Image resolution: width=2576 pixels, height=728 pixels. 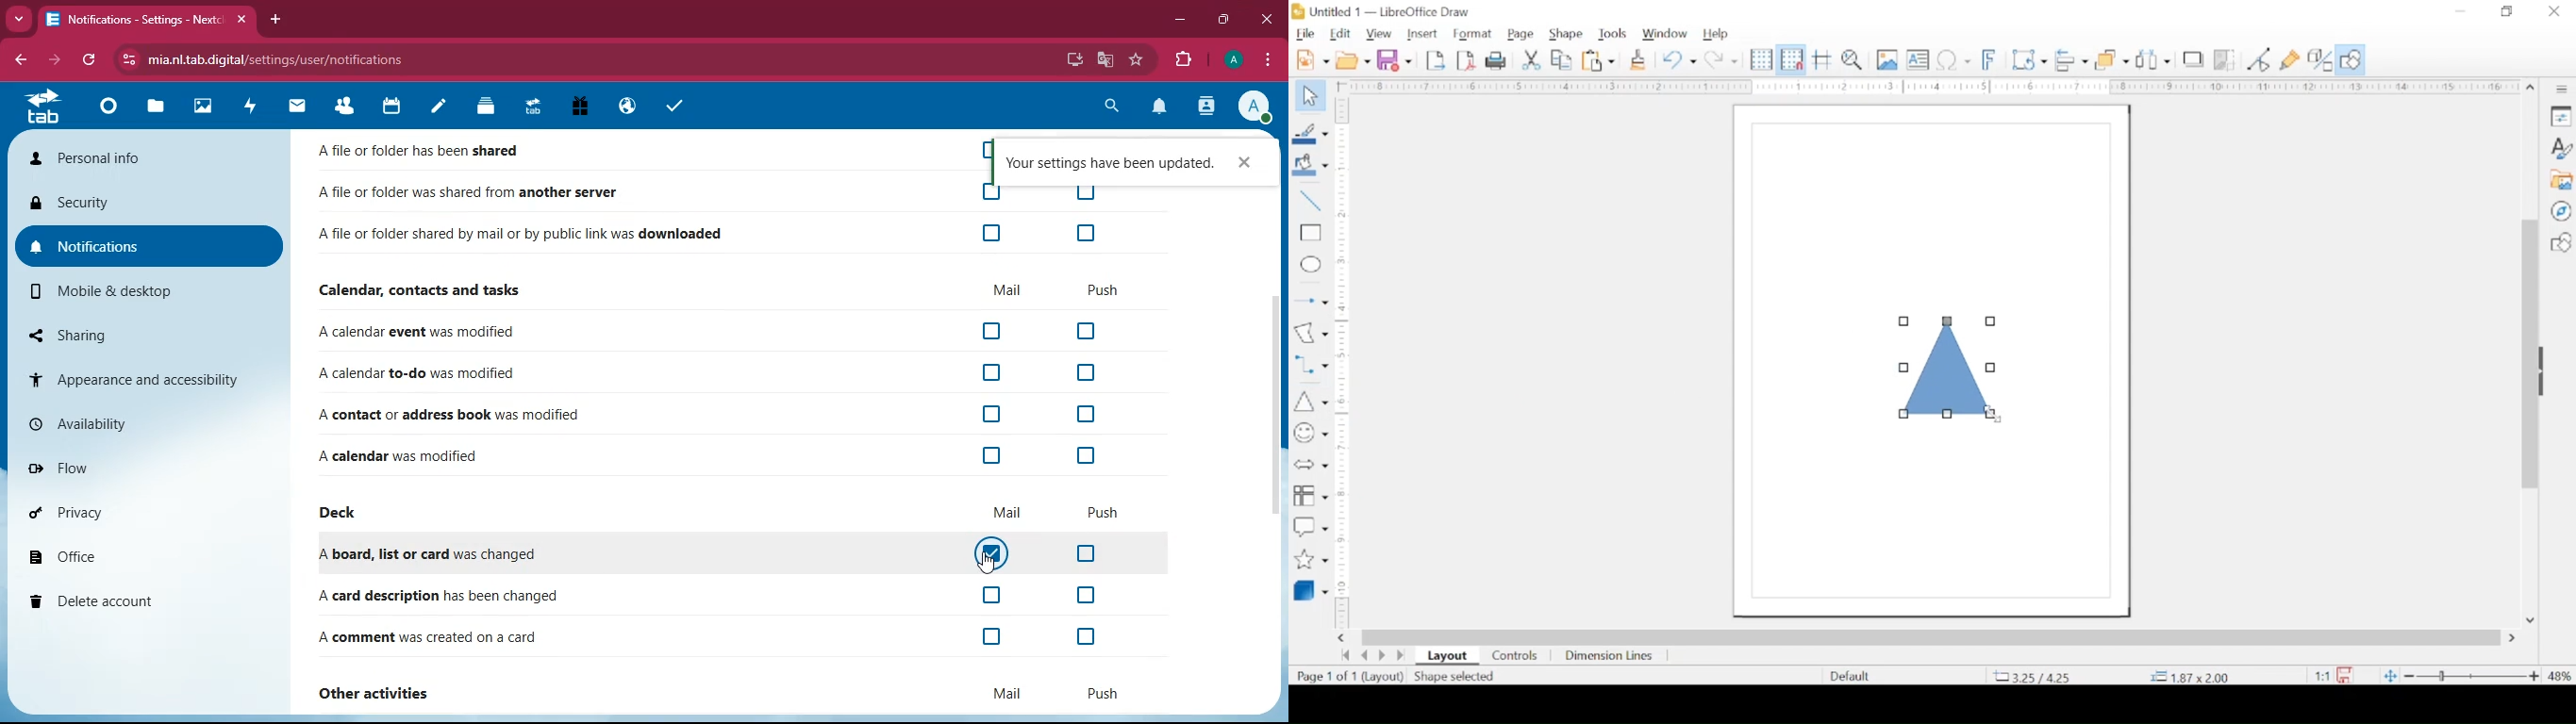 I want to click on off, so click(x=992, y=410).